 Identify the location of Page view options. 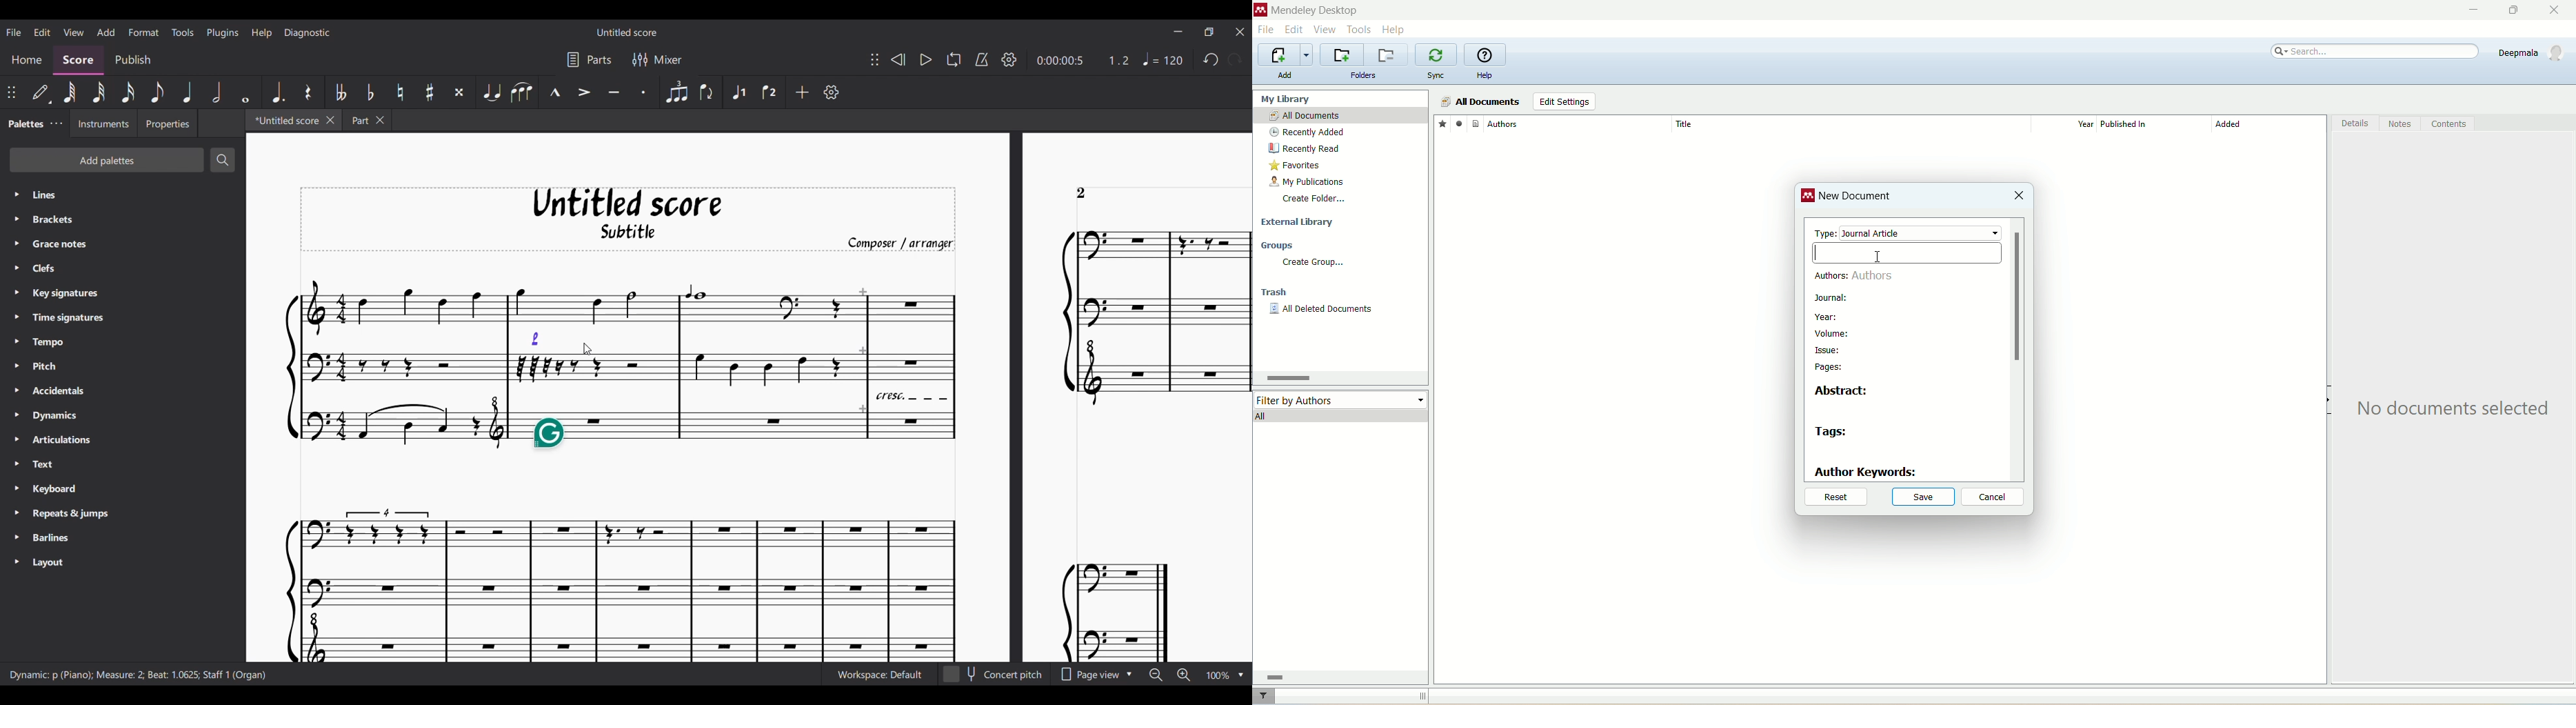
(1095, 674).